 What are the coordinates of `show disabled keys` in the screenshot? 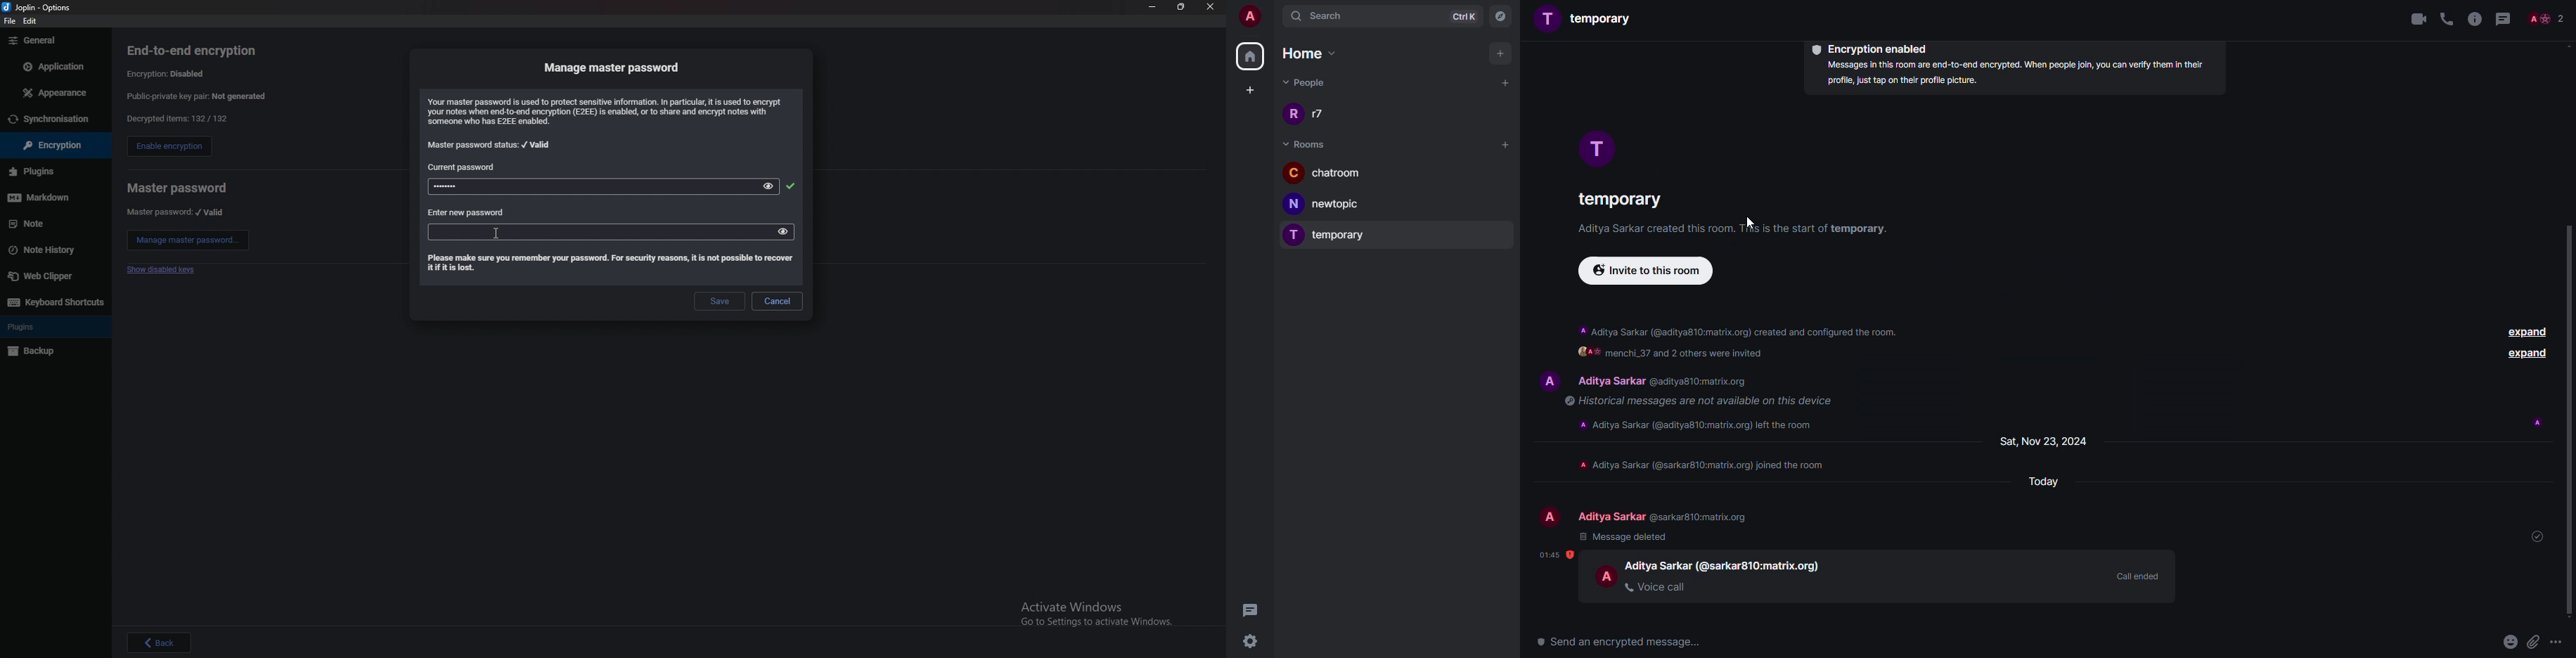 It's located at (164, 270).